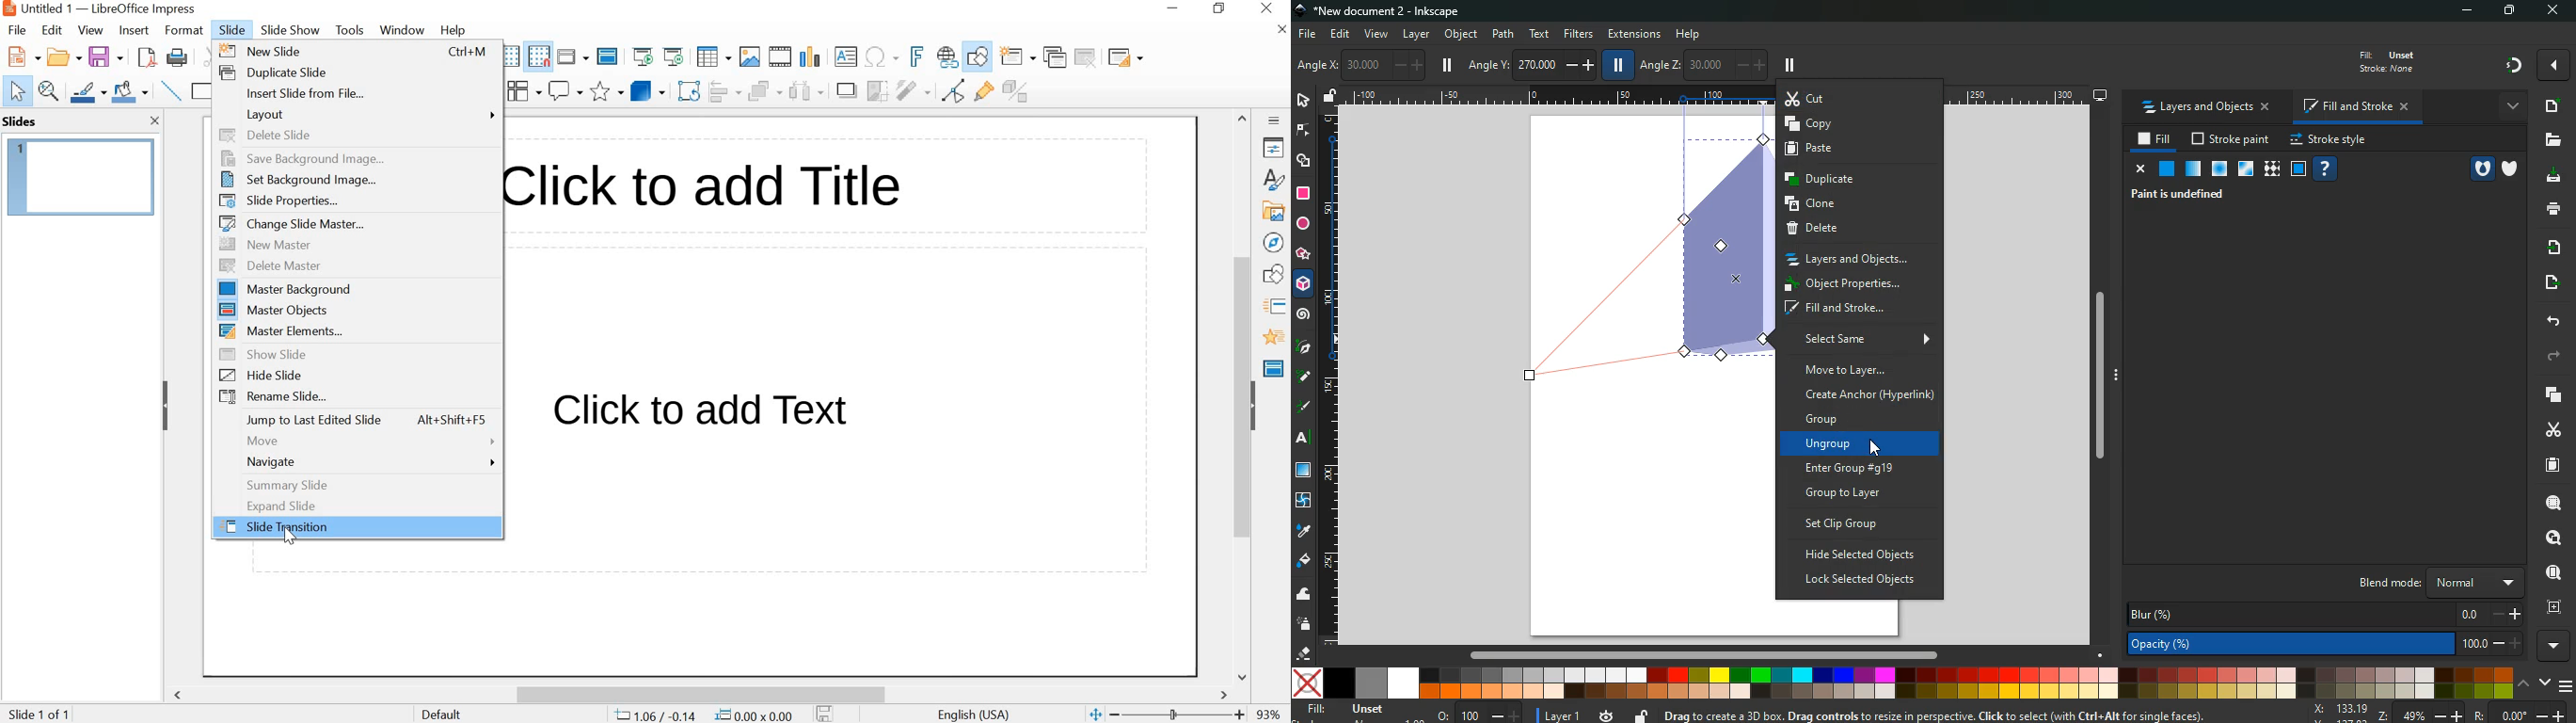 This screenshot has width=2576, height=728. Describe the element at coordinates (1275, 337) in the screenshot. I see `ANIMATION` at that location.